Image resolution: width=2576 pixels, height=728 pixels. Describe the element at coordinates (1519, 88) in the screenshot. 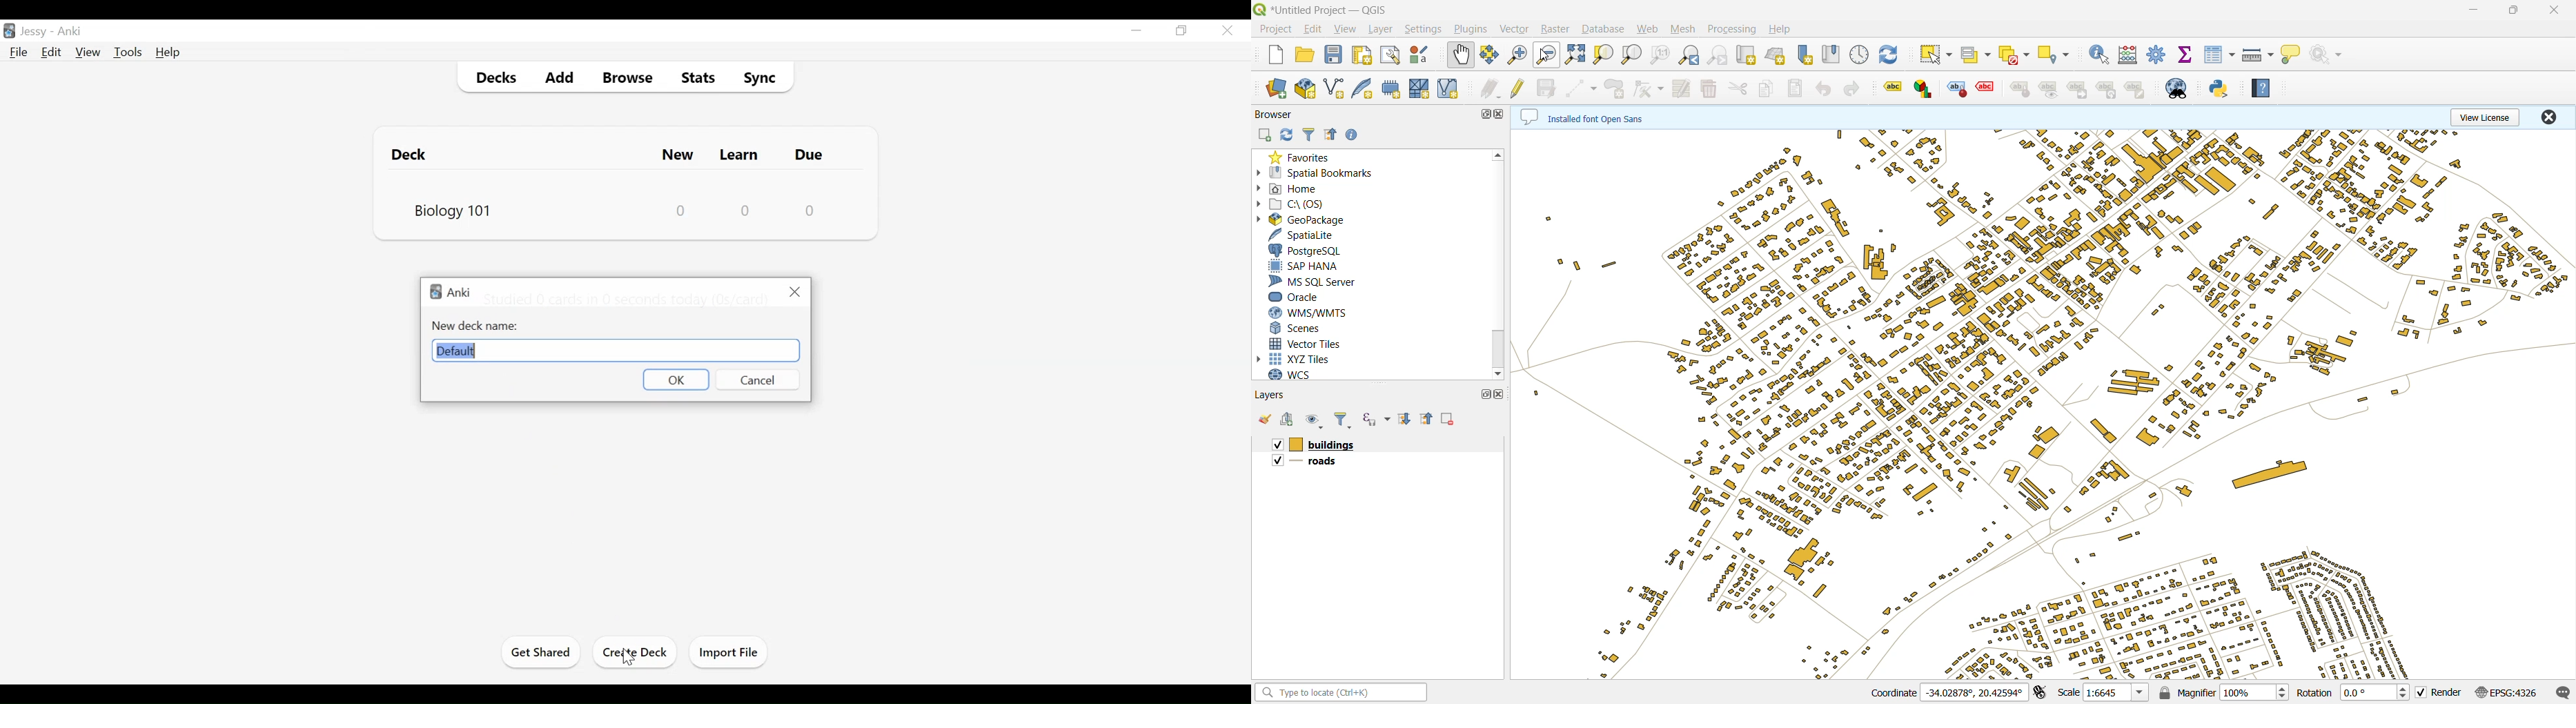

I see `toggle edits` at that location.